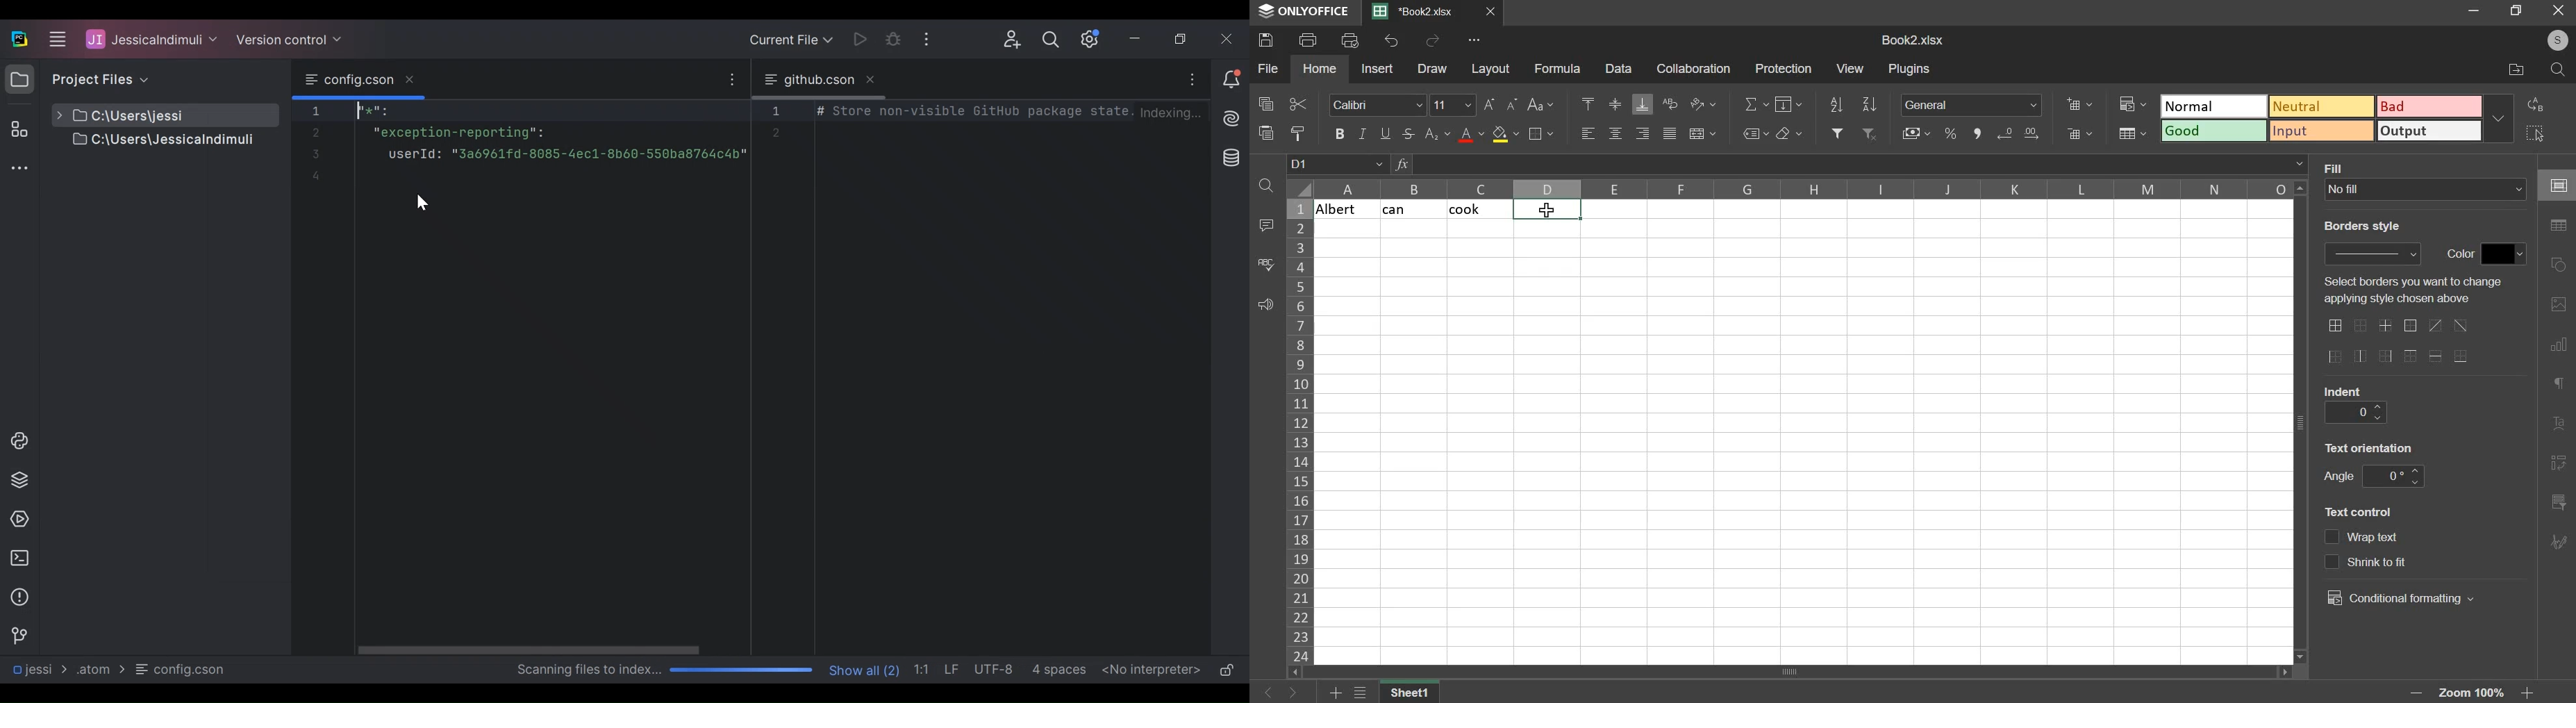 The height and width of the screenshot is (728, 2576). I want to click on add cells, so click(2079, 104).